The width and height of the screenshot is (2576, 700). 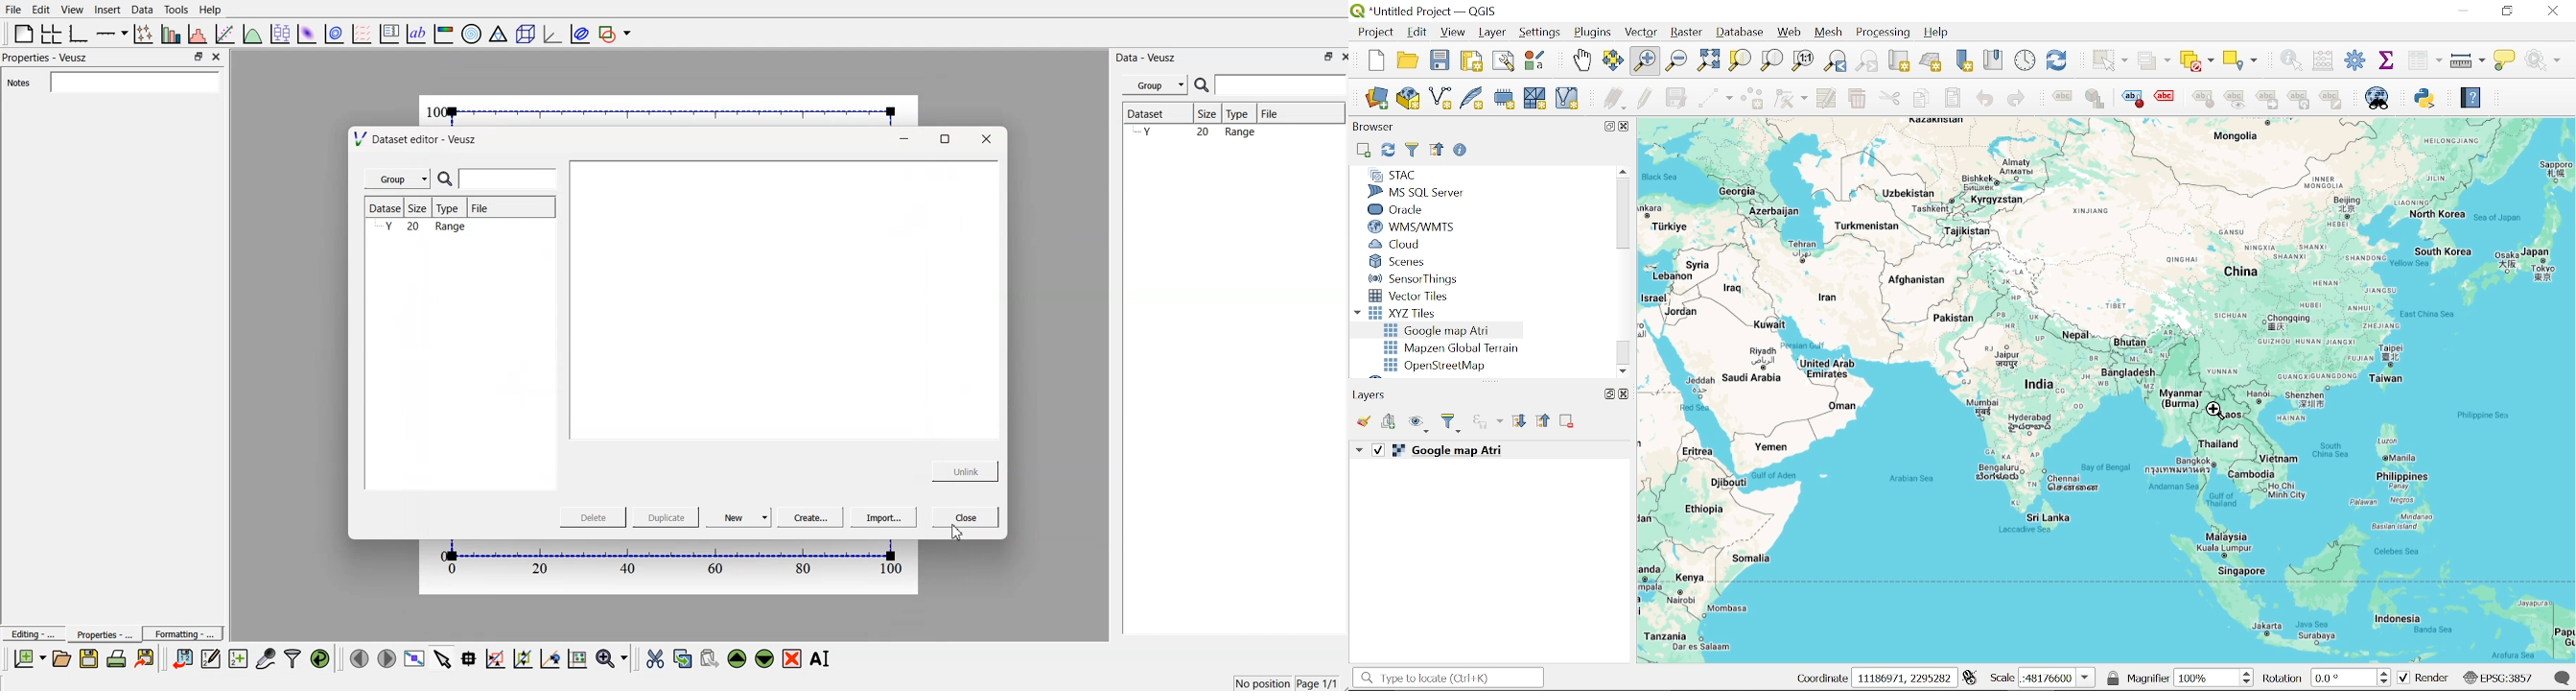 What do you see at coordinates (364, 33) in the screenshot?
I see `plot a vector field` at bounding box center [364, 33].